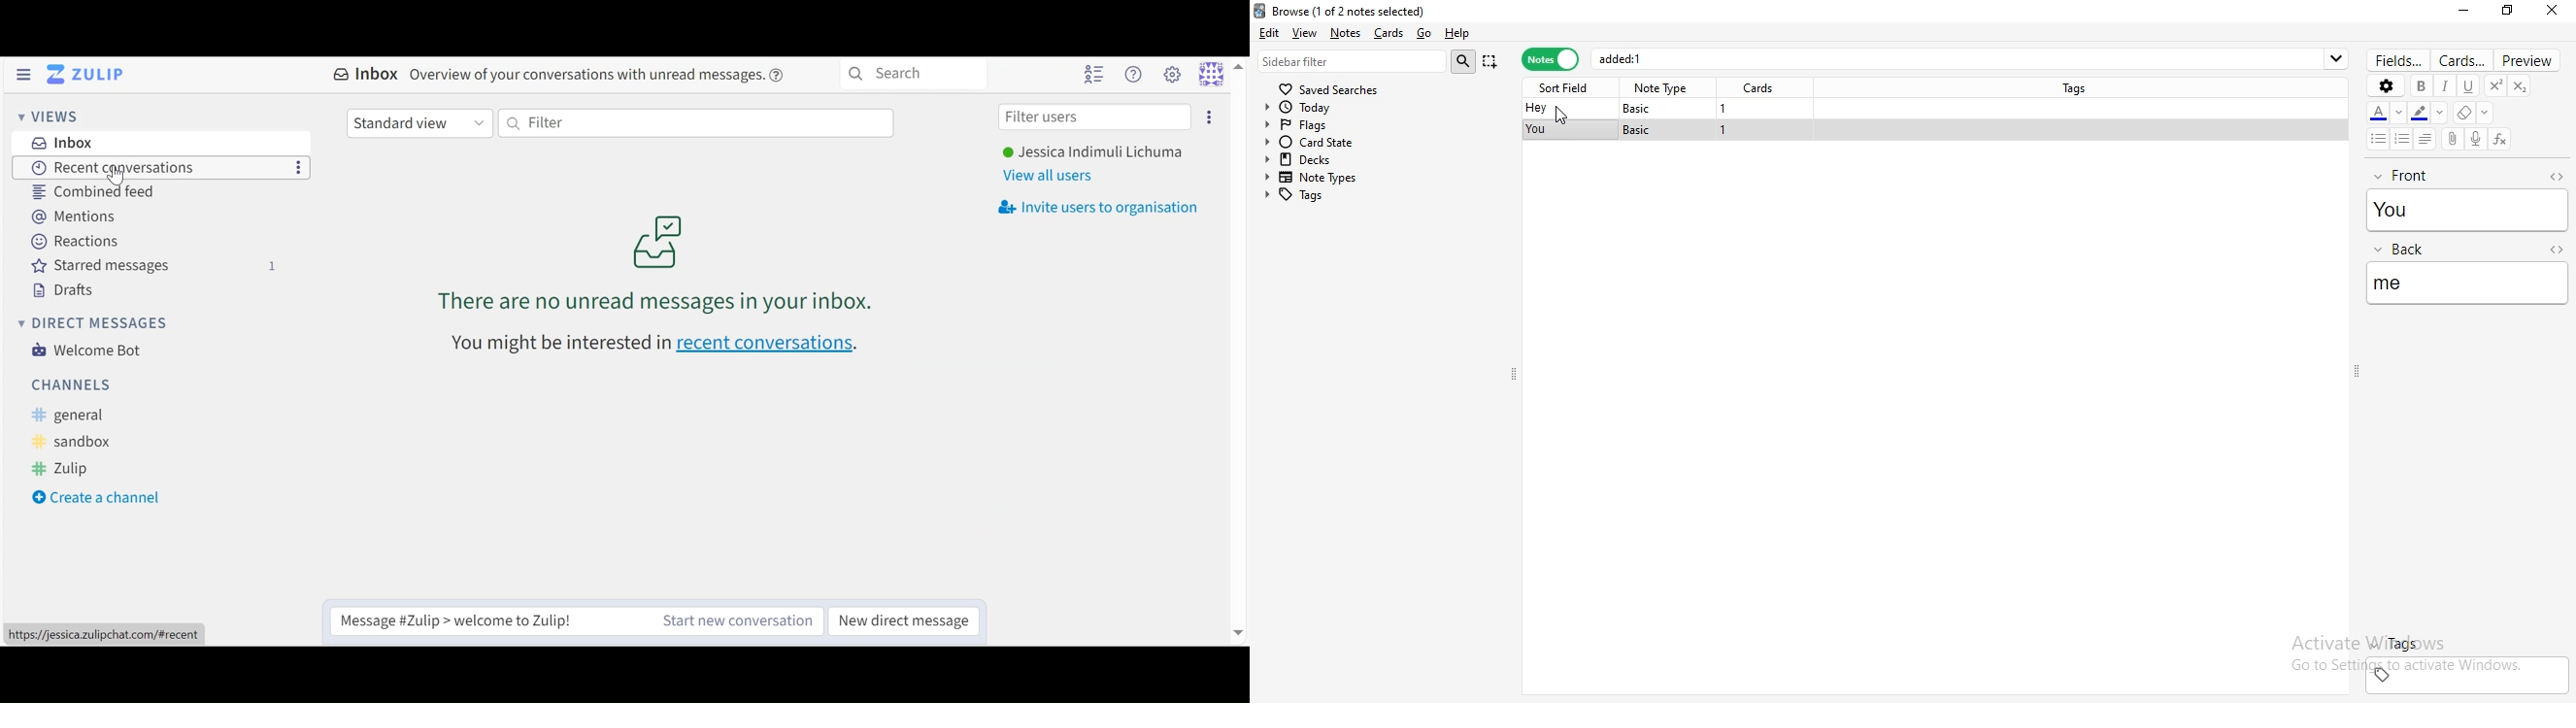  Describe the element at coordinates (2401, 139) in the screenshot. I see `bullet` at that location.